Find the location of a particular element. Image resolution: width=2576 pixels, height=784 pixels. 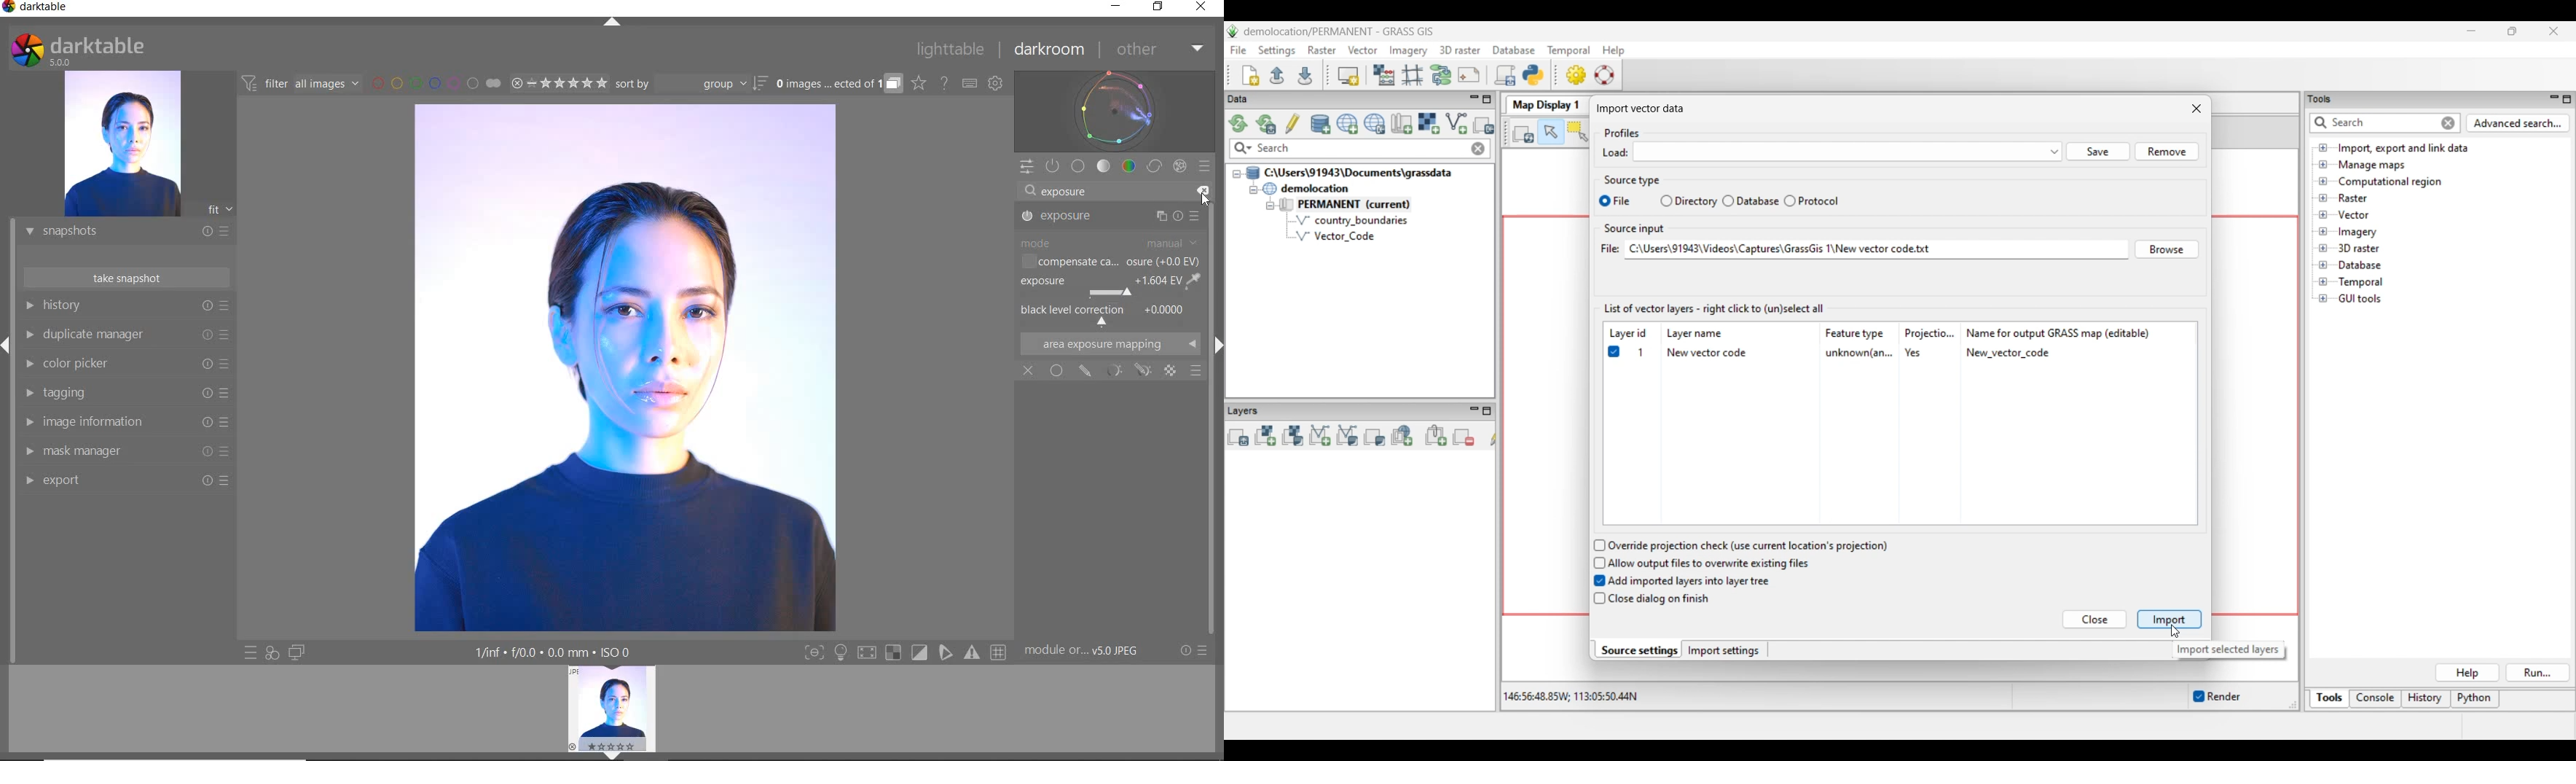

EXPORT is located at coordinates (122, 480).